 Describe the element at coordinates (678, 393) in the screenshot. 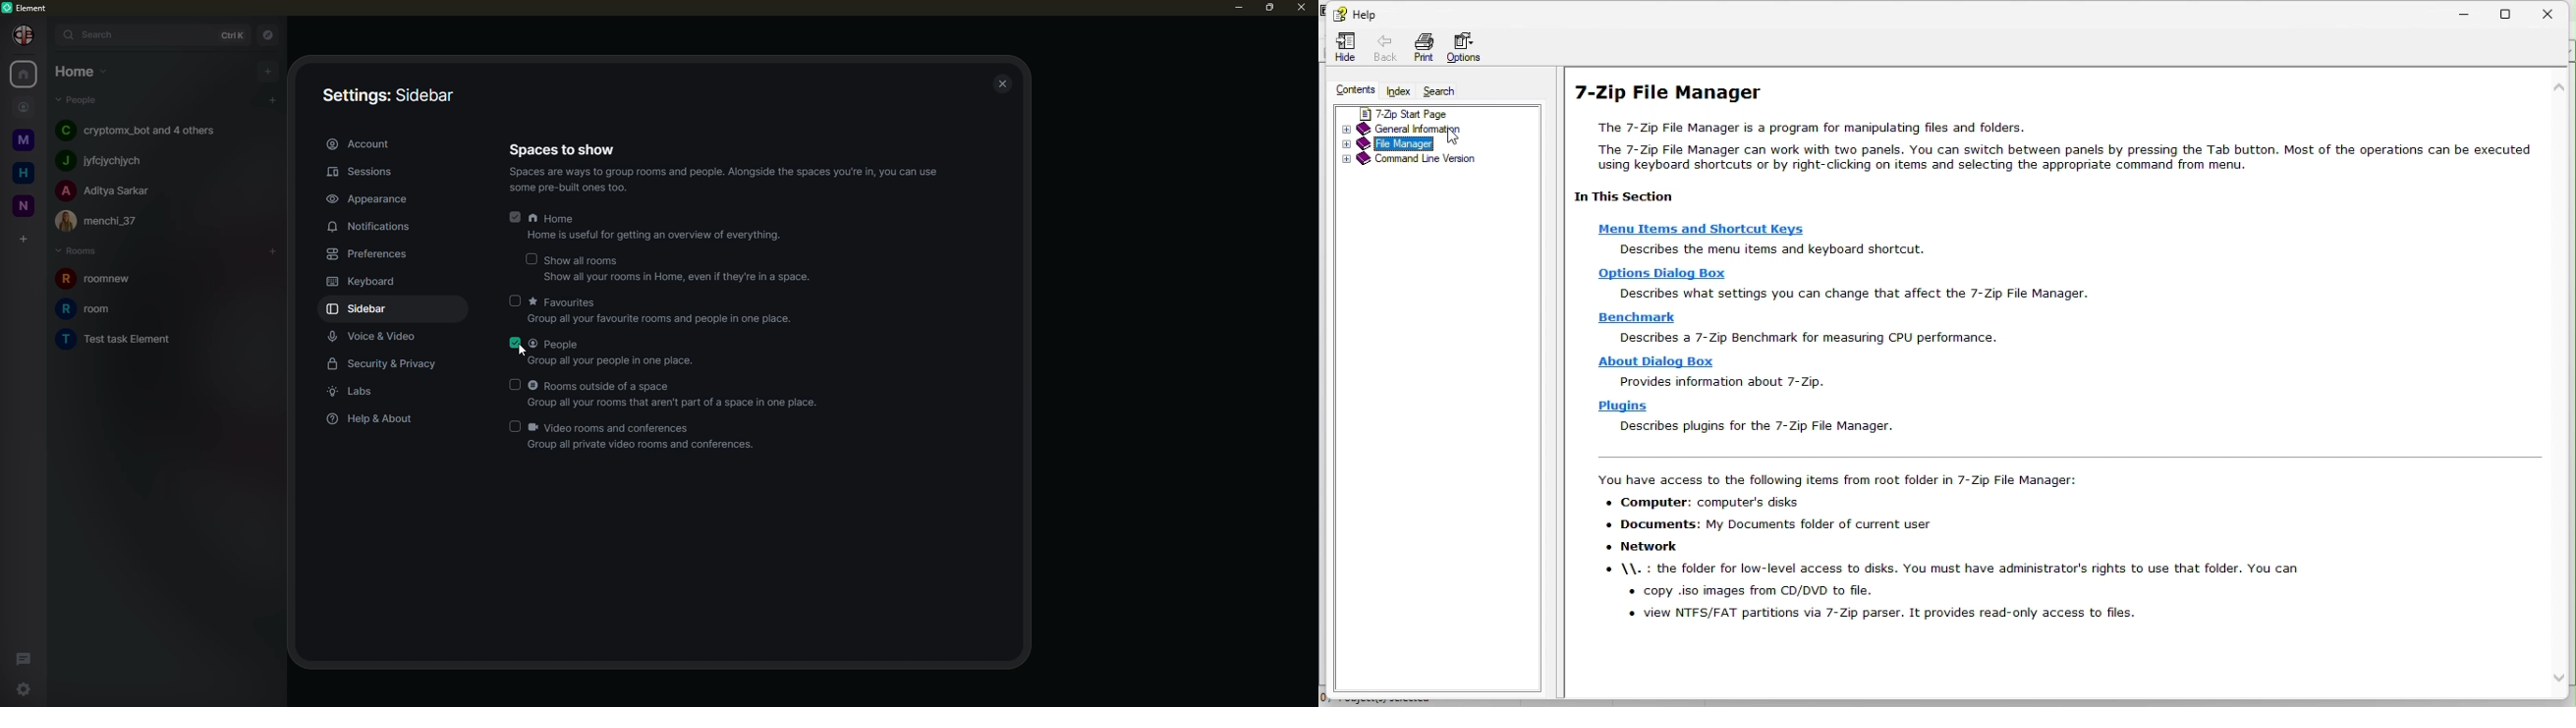

I see `rooms outside of a space` at that location.